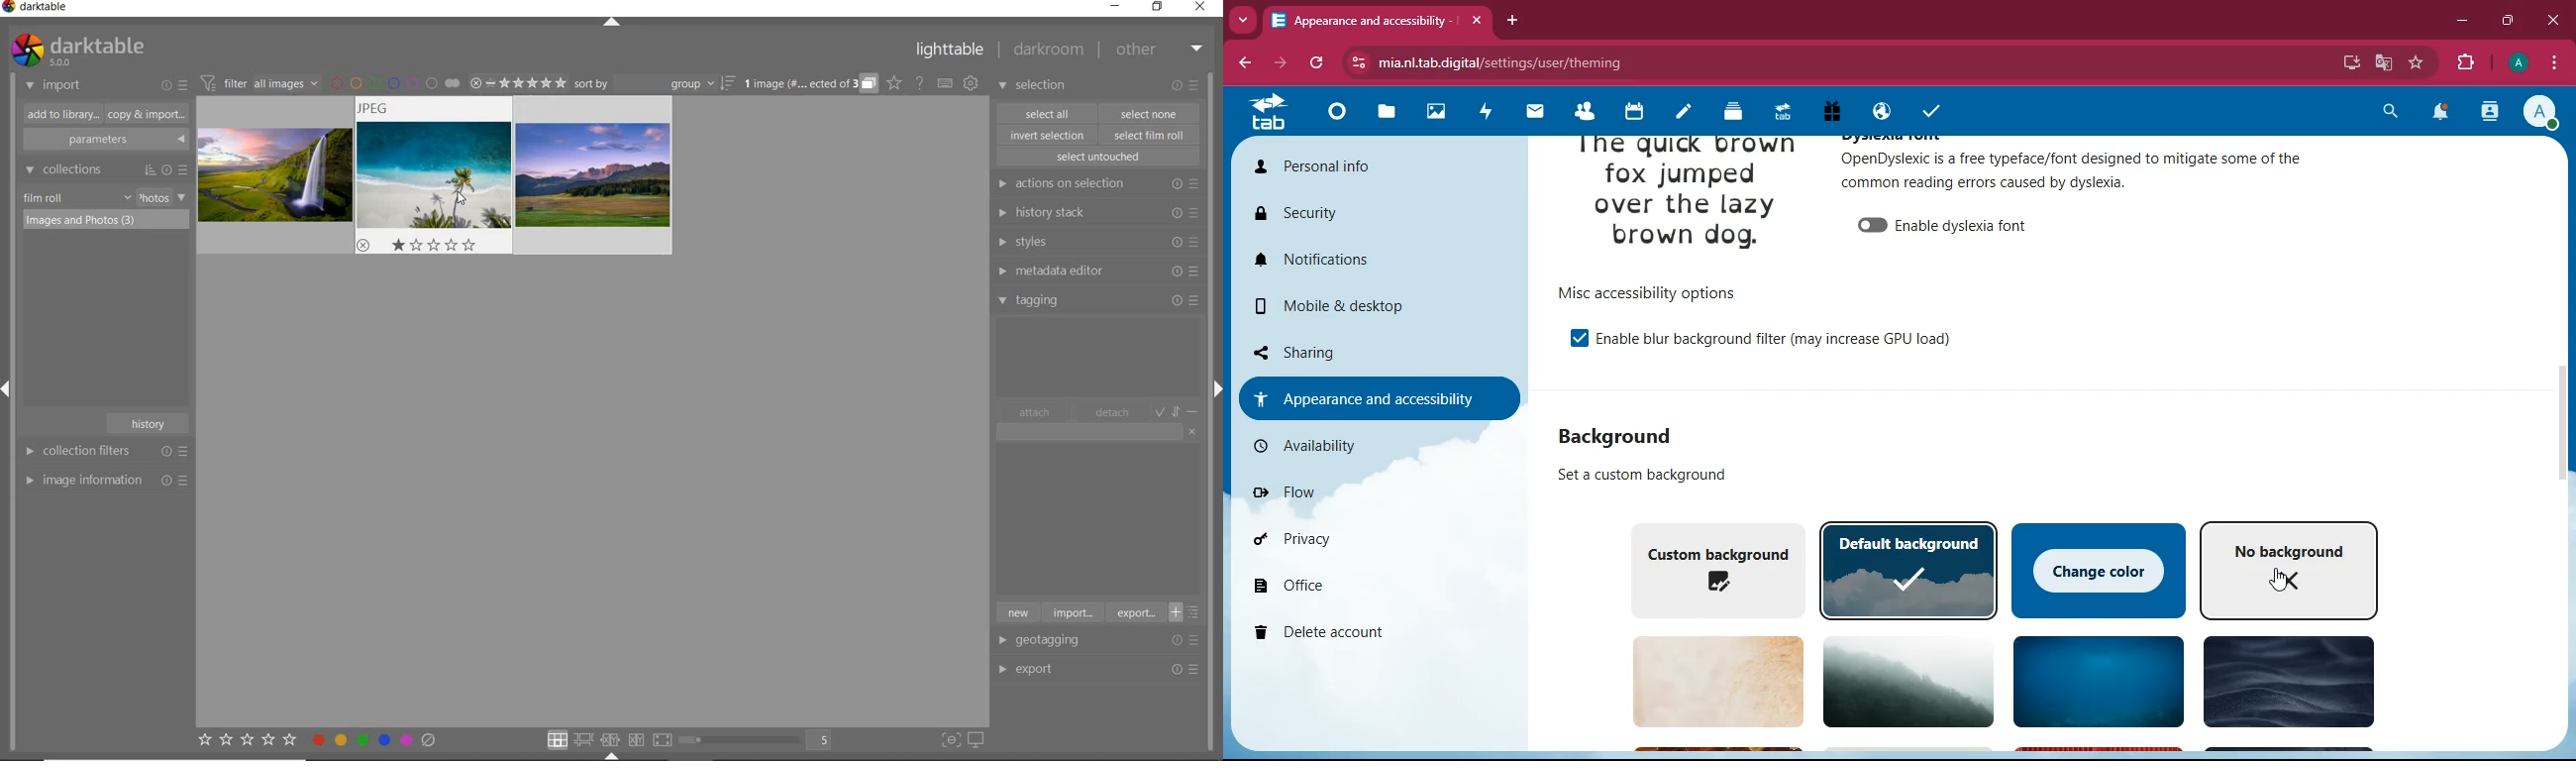 The width and height of the screenshot is (2576, 784). Describe the element at coordinates (174, 85) in the screenshot. I see `import or presets & preferences` at that location.